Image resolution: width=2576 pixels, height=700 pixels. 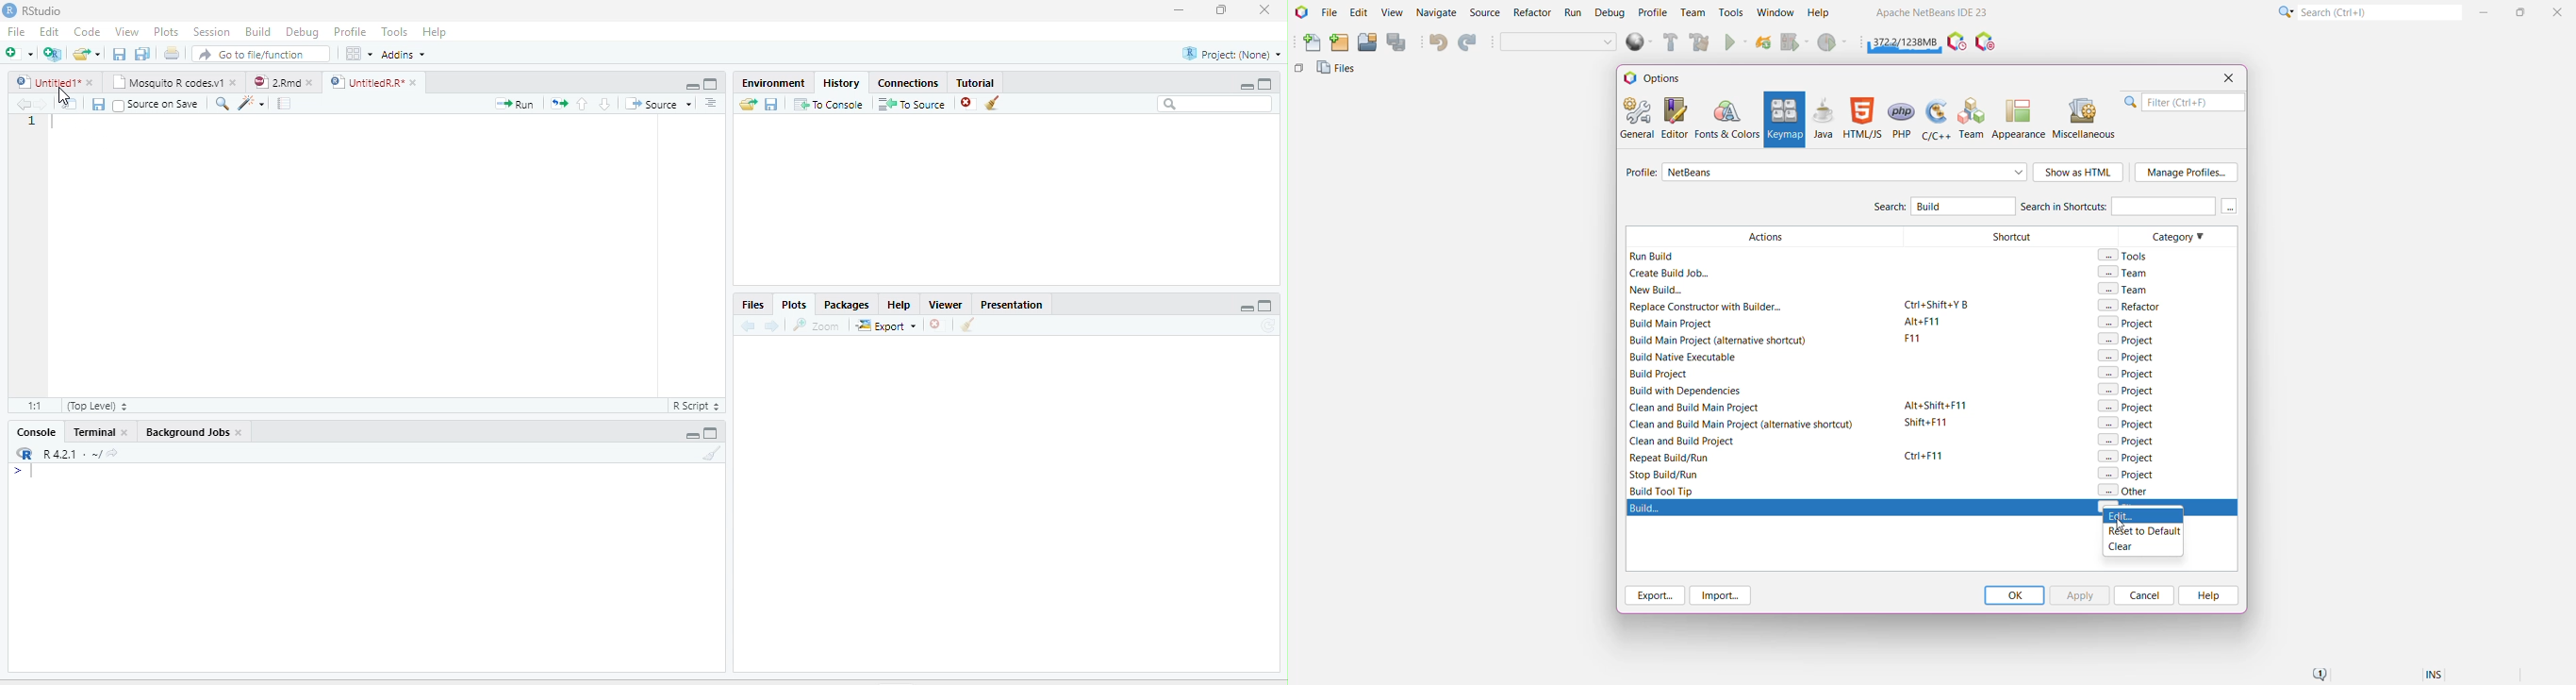 I want to click on Profile, so click(x=348, y=32).